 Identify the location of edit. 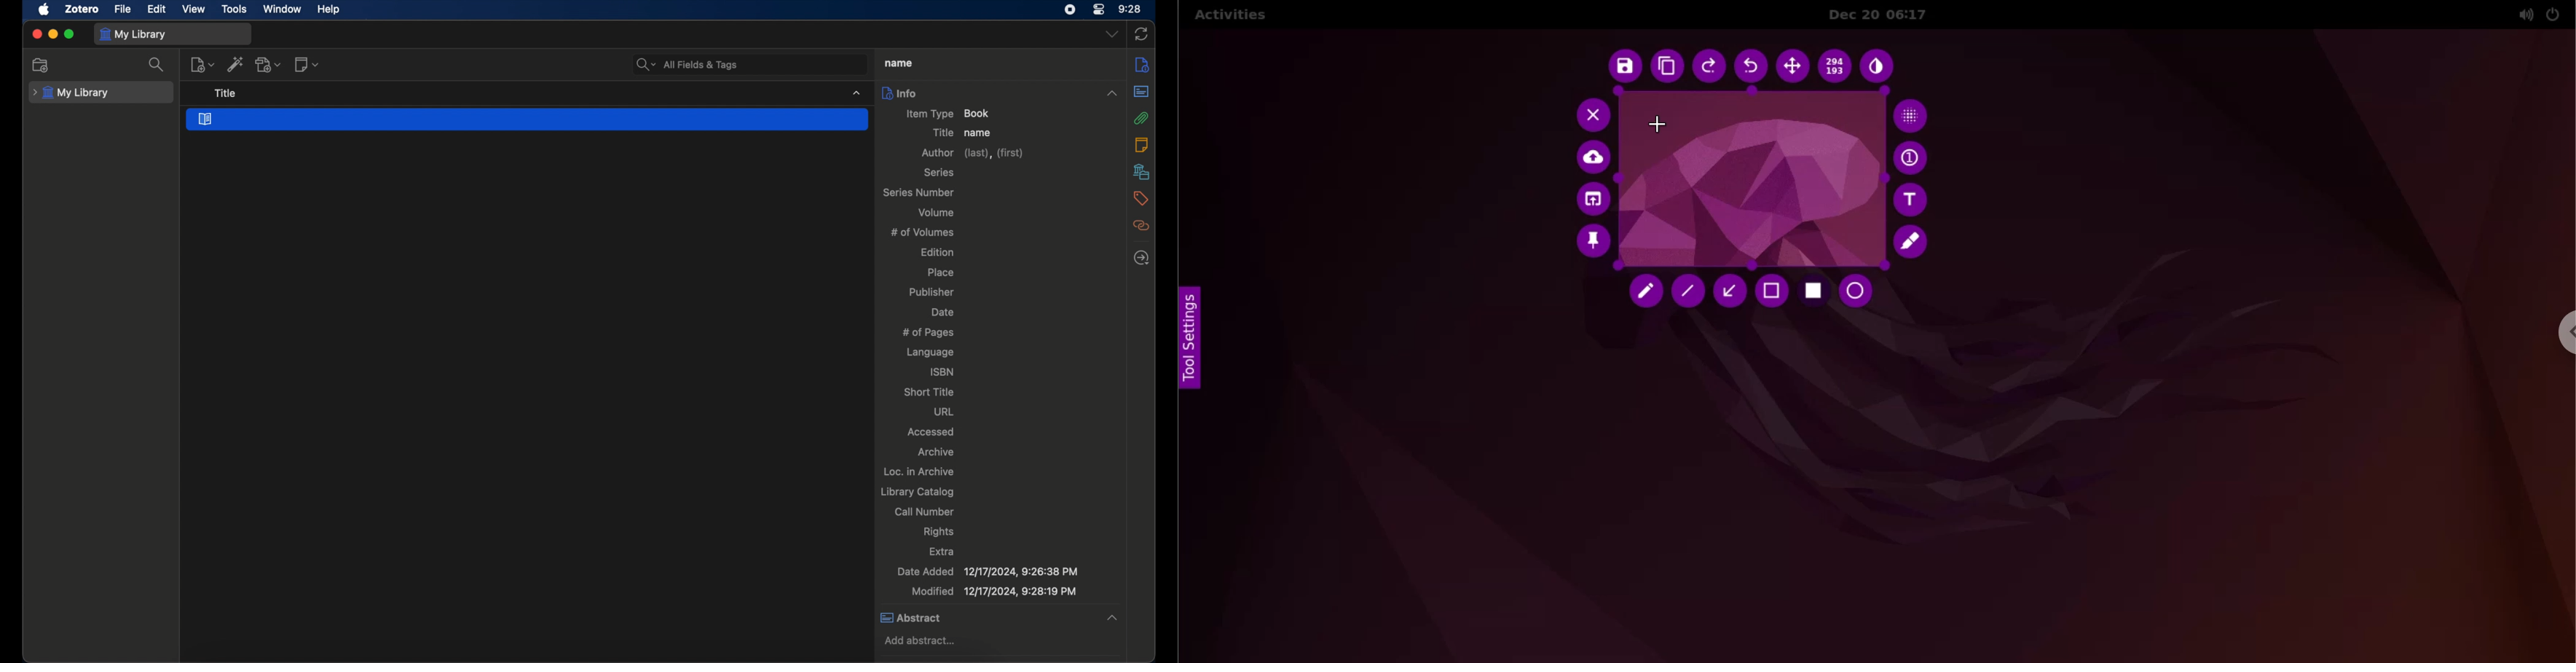
(158, 9).